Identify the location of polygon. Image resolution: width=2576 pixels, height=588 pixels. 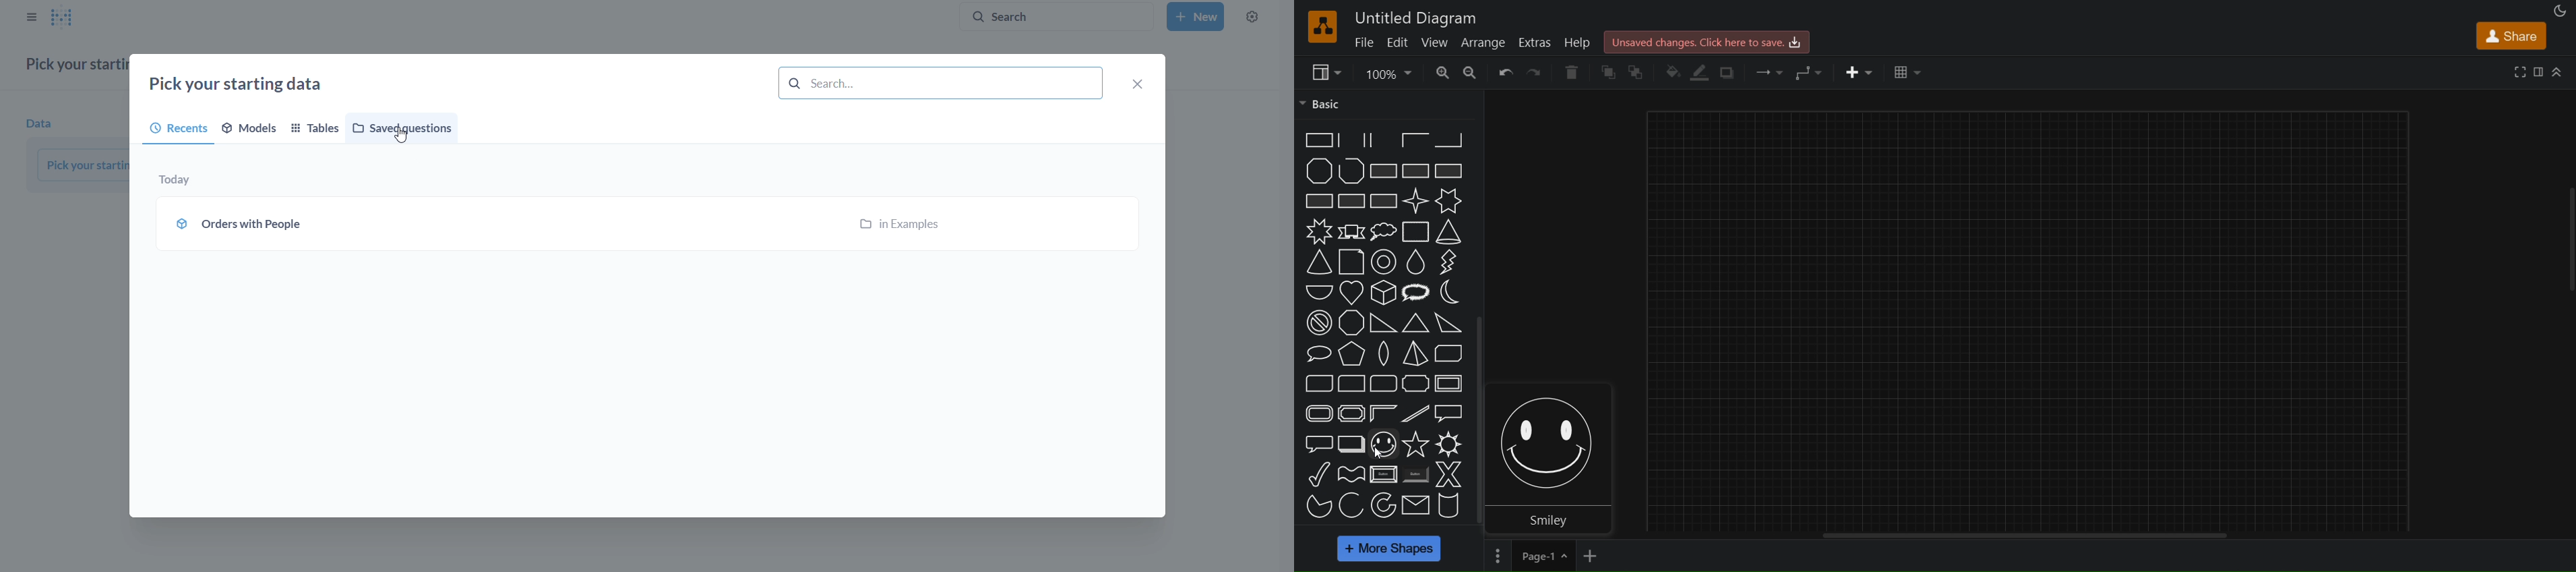
(1319, 171).